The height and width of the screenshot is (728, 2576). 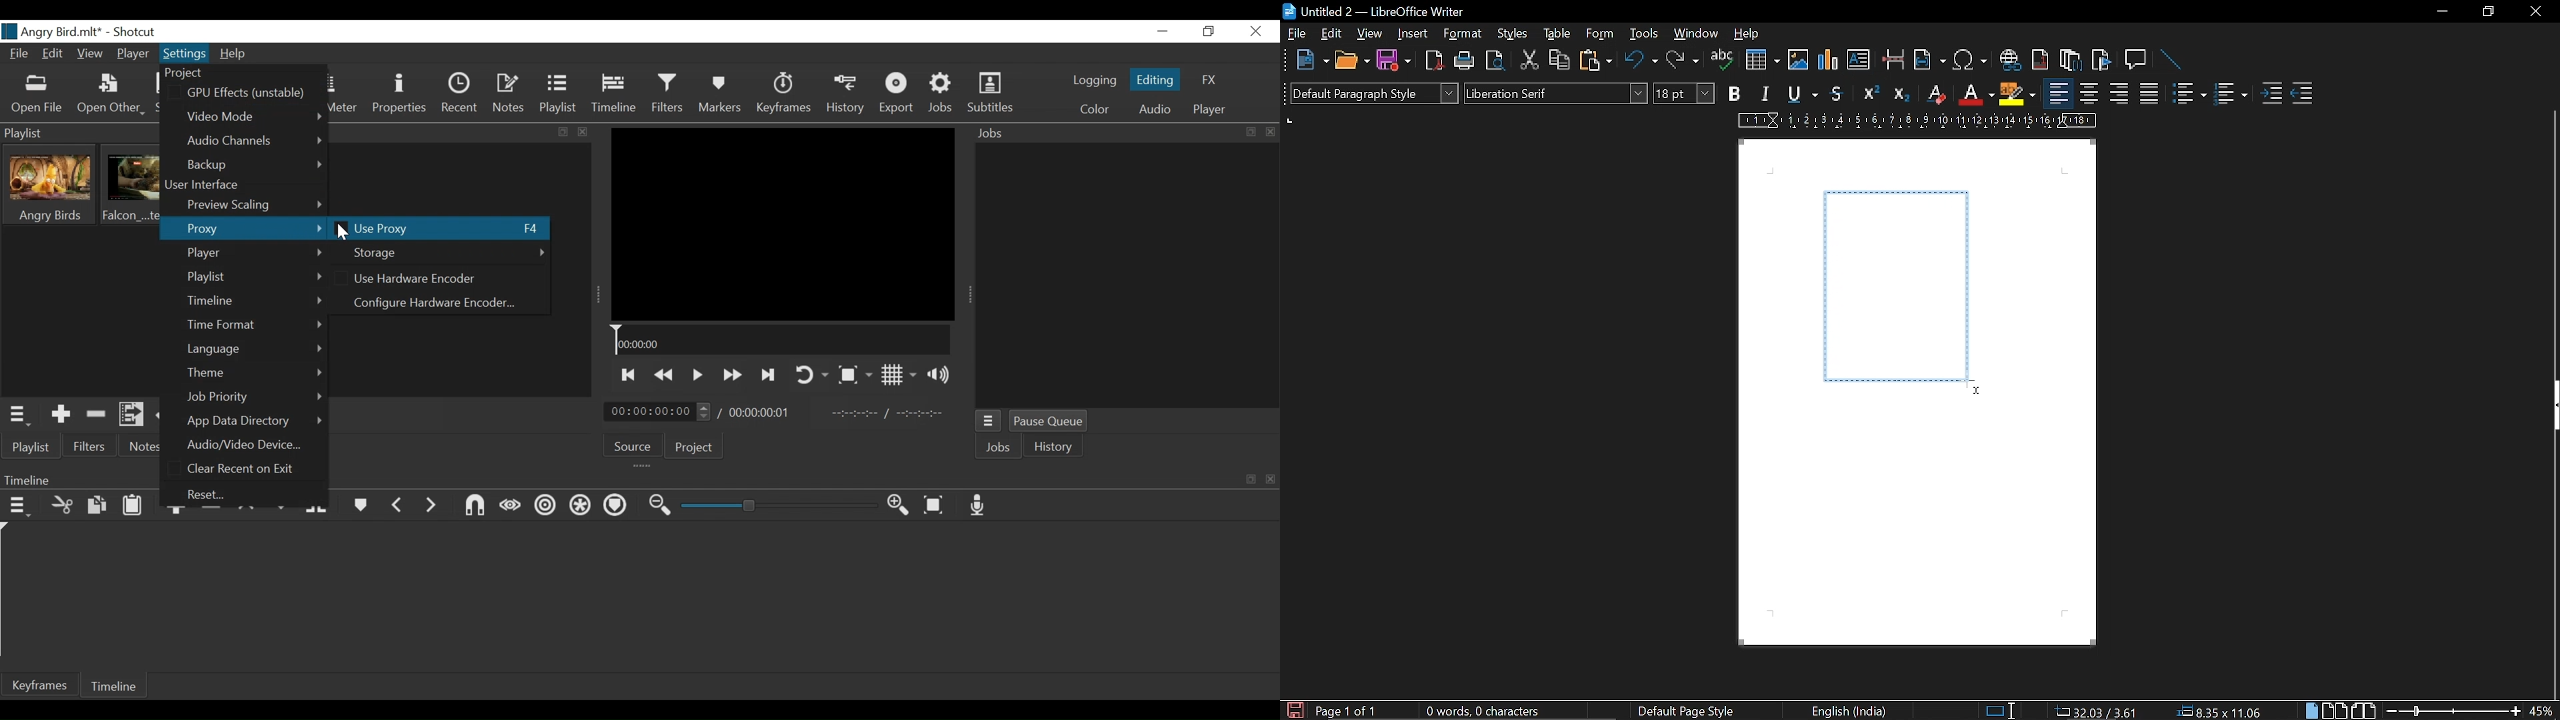 What do you see at coordinates (1352, 61) in the screenshot?
I see `open` at bounding box center [1352, 61].